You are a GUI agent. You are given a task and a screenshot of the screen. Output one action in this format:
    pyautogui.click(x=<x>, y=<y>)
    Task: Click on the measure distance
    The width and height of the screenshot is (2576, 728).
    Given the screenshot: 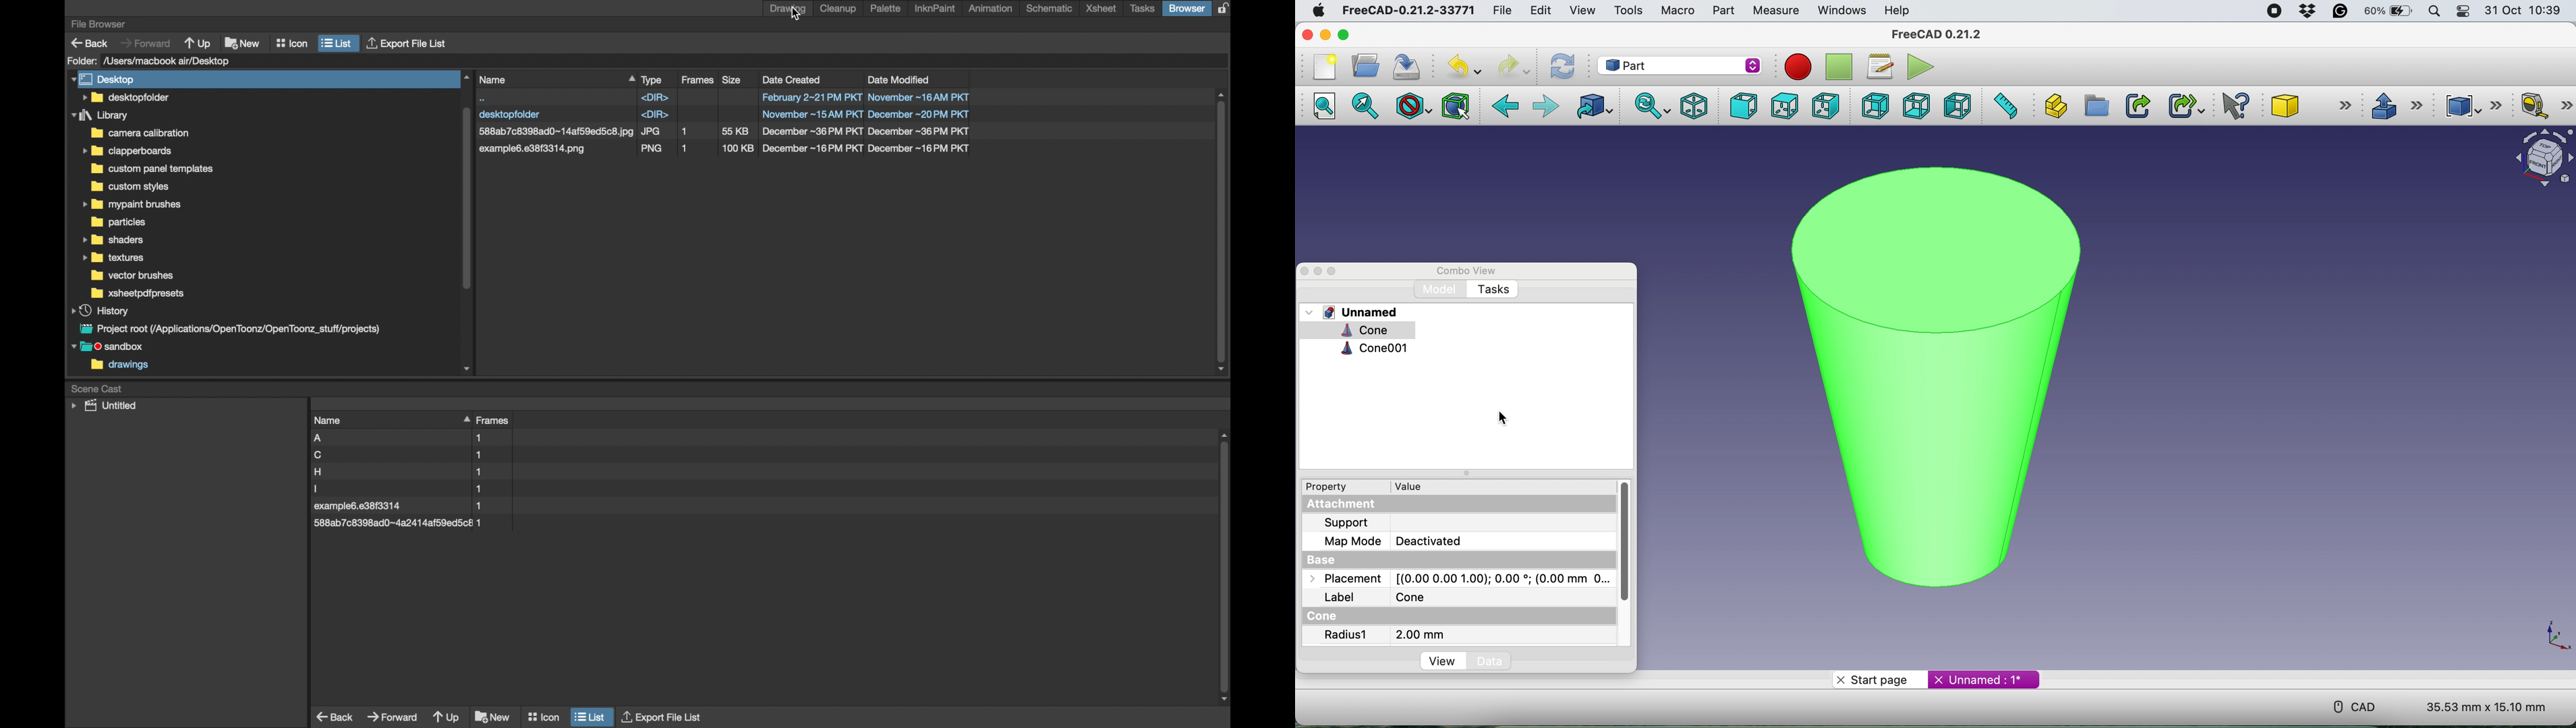 What is the action you would take?
    pyautogui.click(x=2006, y=107)
    